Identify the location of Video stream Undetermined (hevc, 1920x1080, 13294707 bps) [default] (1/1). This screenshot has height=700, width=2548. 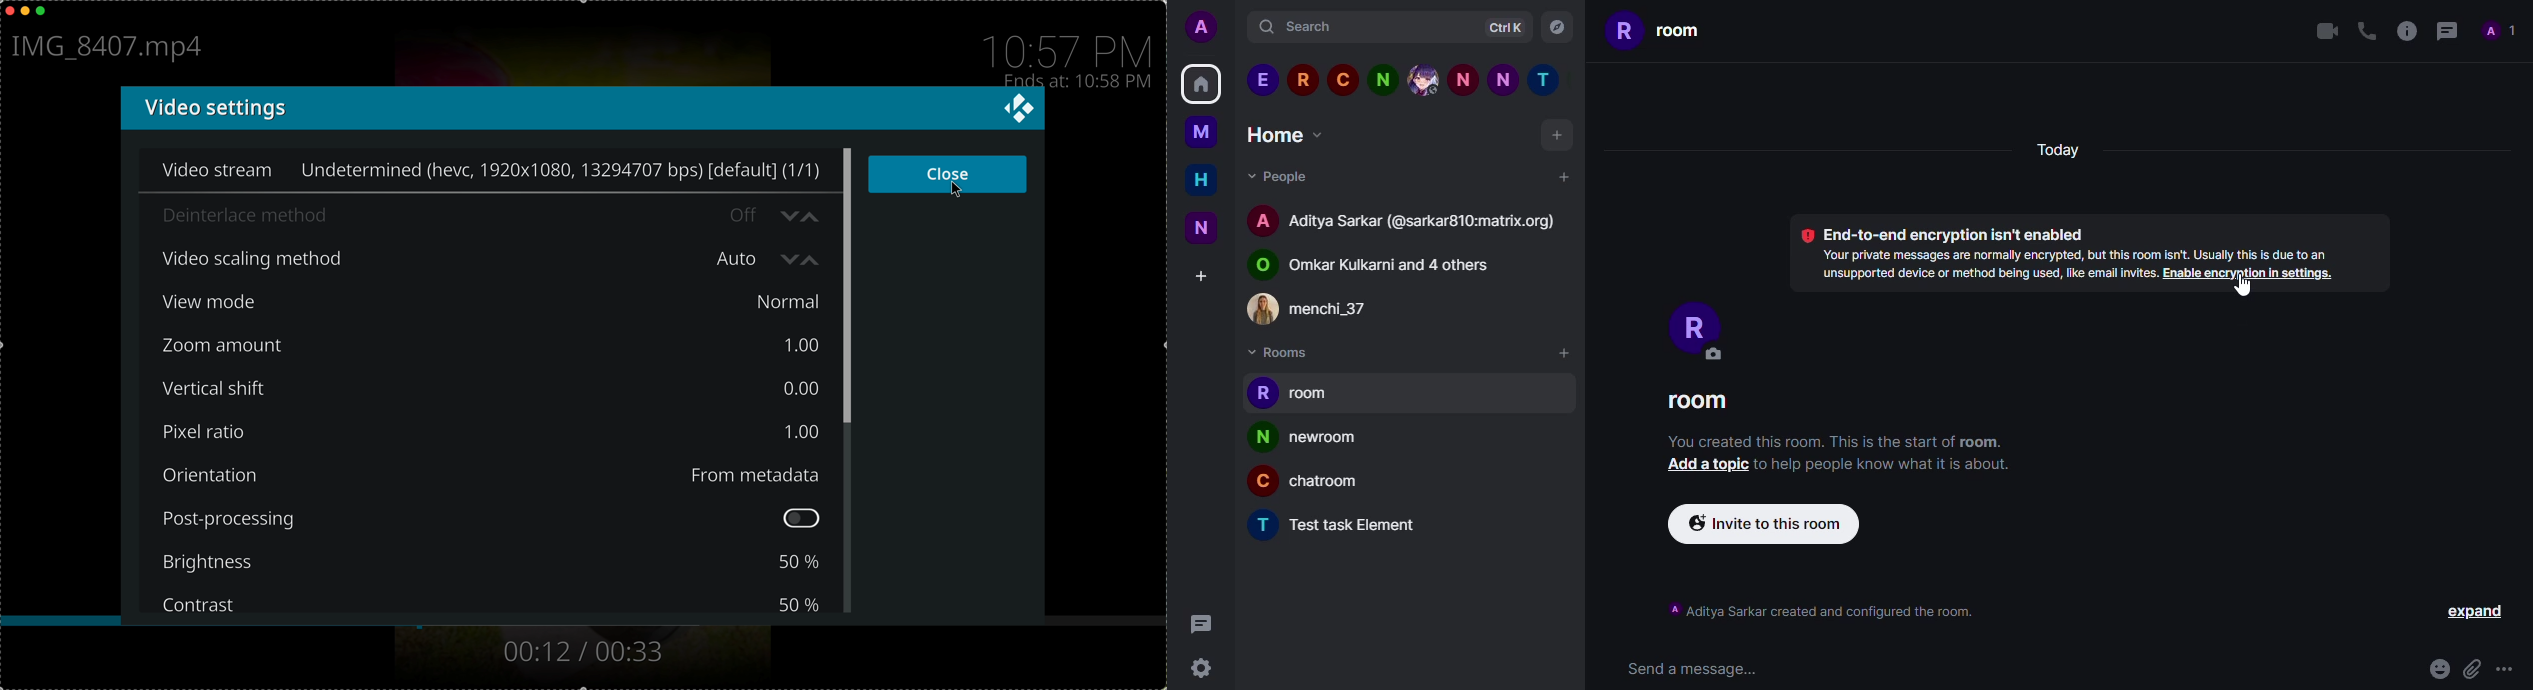
(483, 169).